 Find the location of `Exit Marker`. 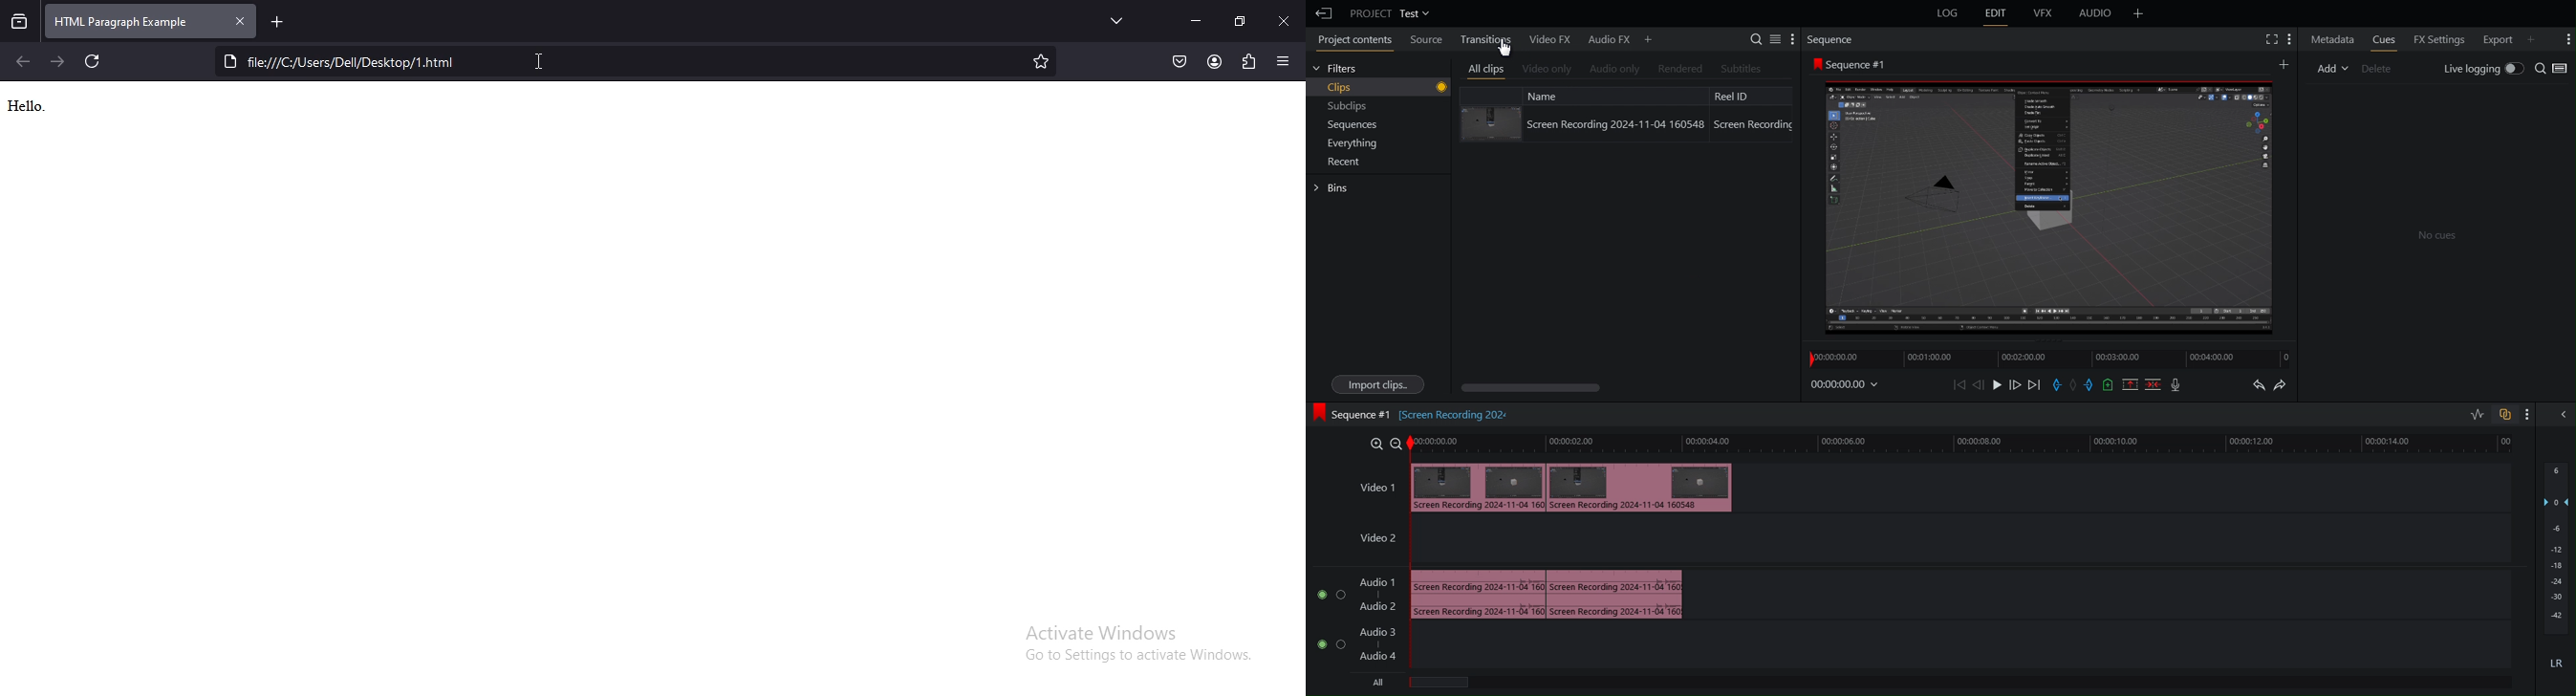

Exit Marker is located at coordinates (2093, 387).